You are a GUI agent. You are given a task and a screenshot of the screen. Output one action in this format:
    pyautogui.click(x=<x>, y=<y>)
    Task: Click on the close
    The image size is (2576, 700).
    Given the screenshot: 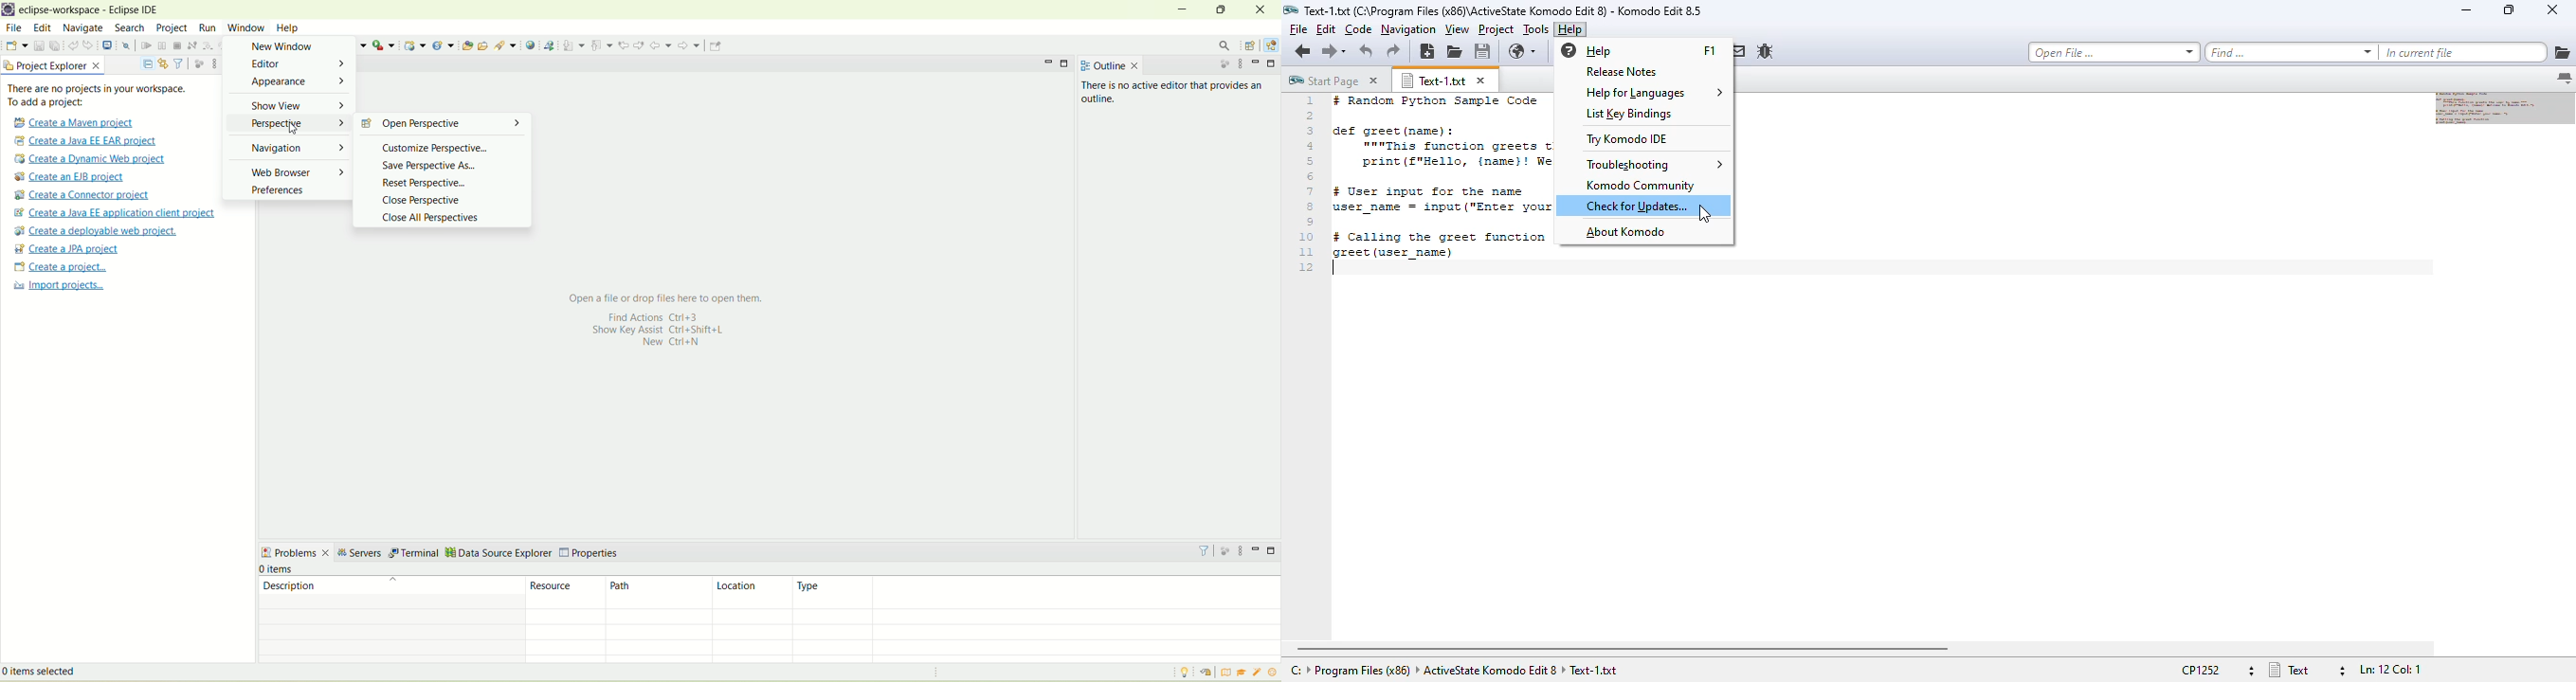 What is the action you would take?
    pyautogui.click(x=2552, y=9)
    